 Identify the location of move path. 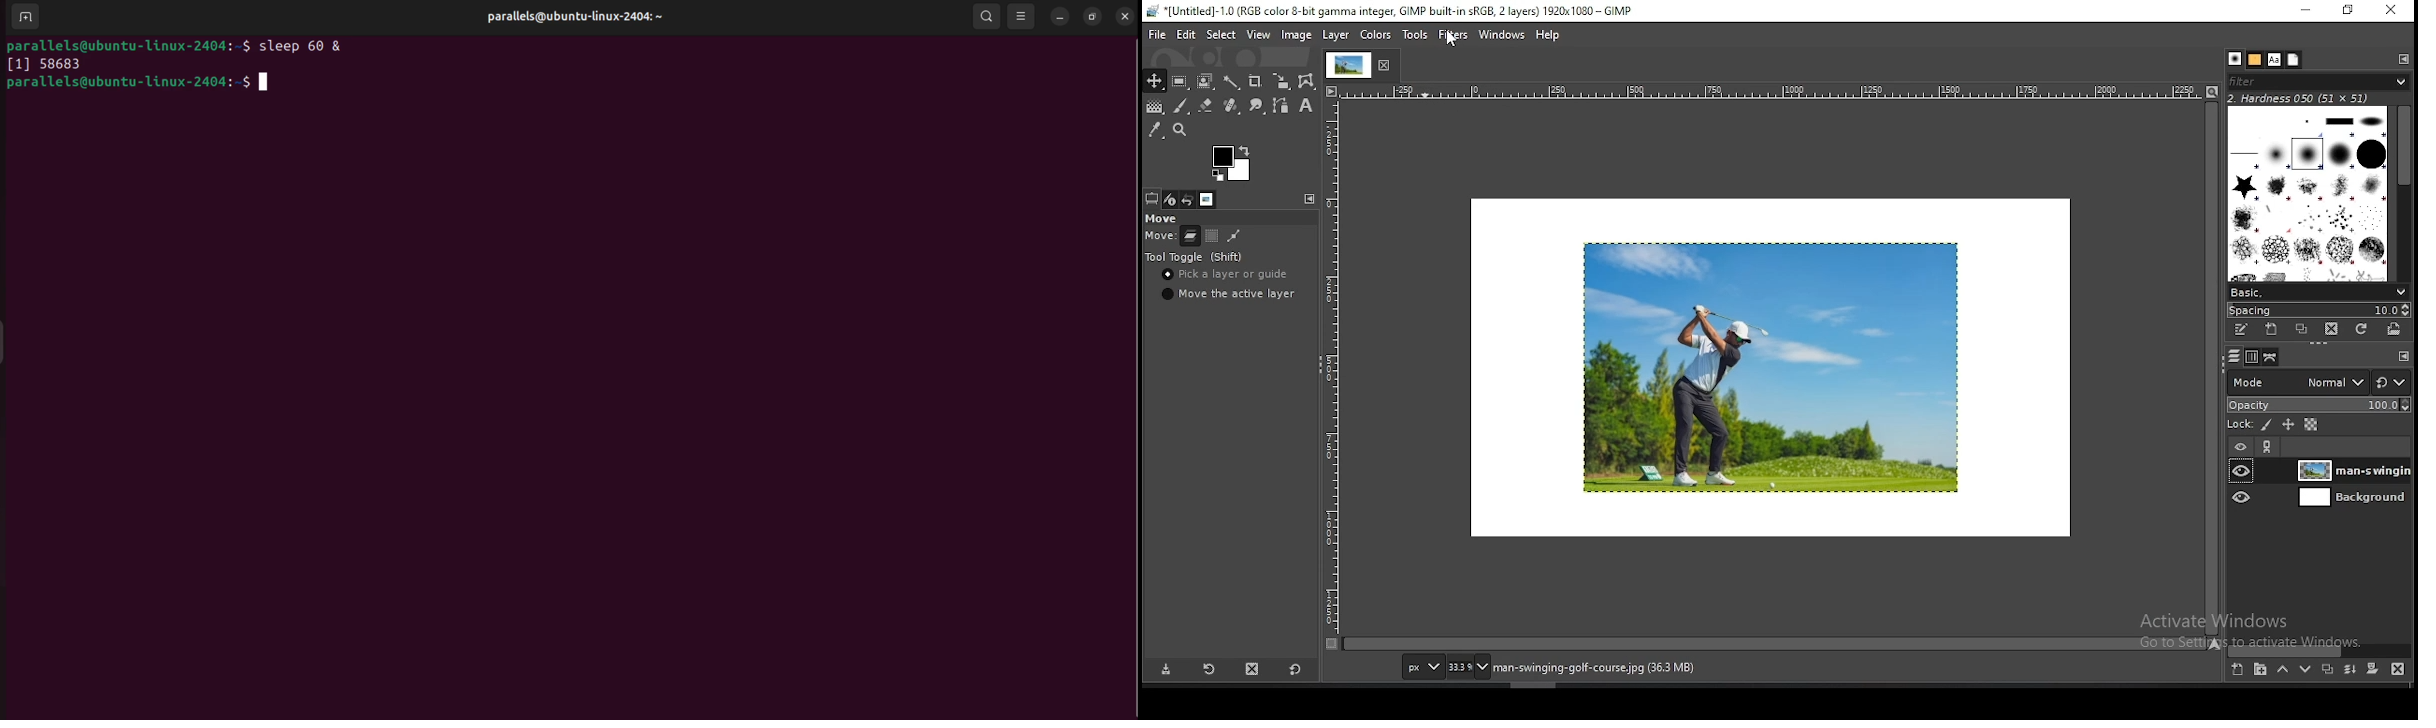
(1235, 235).